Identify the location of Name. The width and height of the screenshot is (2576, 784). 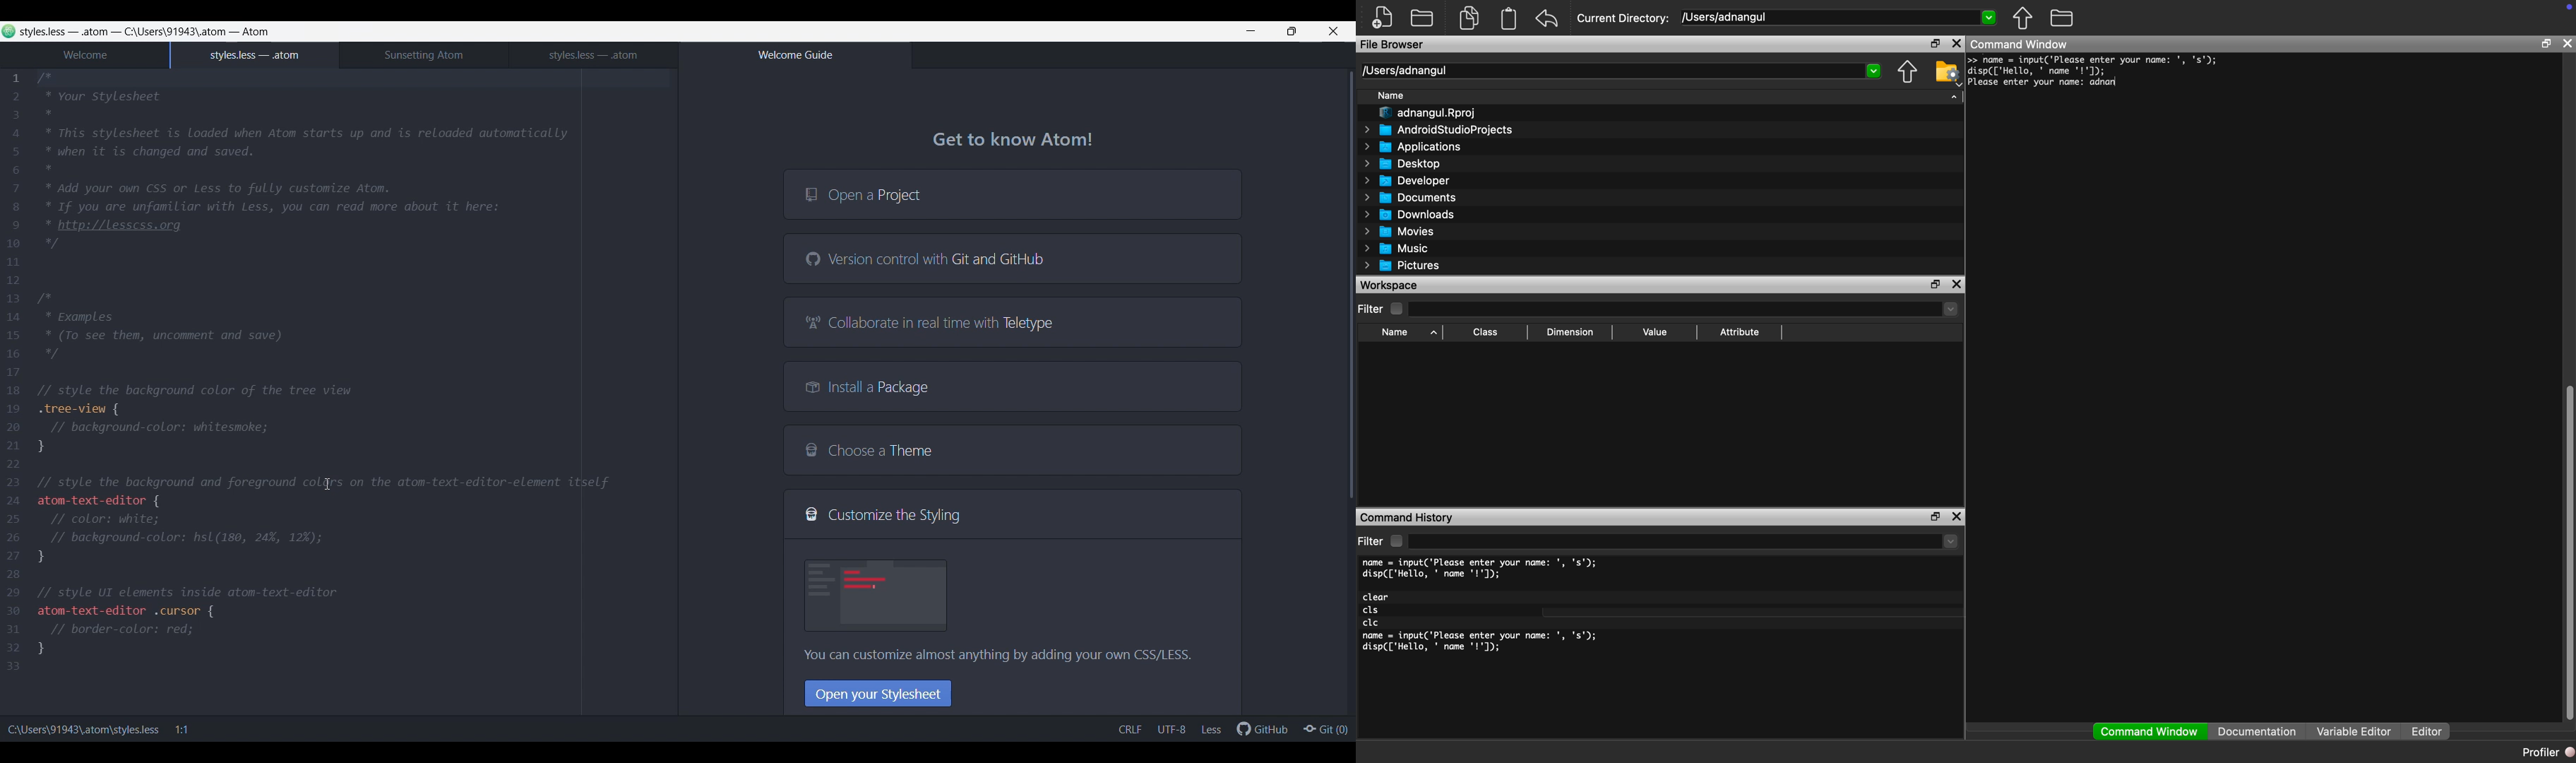
(1392, 95).